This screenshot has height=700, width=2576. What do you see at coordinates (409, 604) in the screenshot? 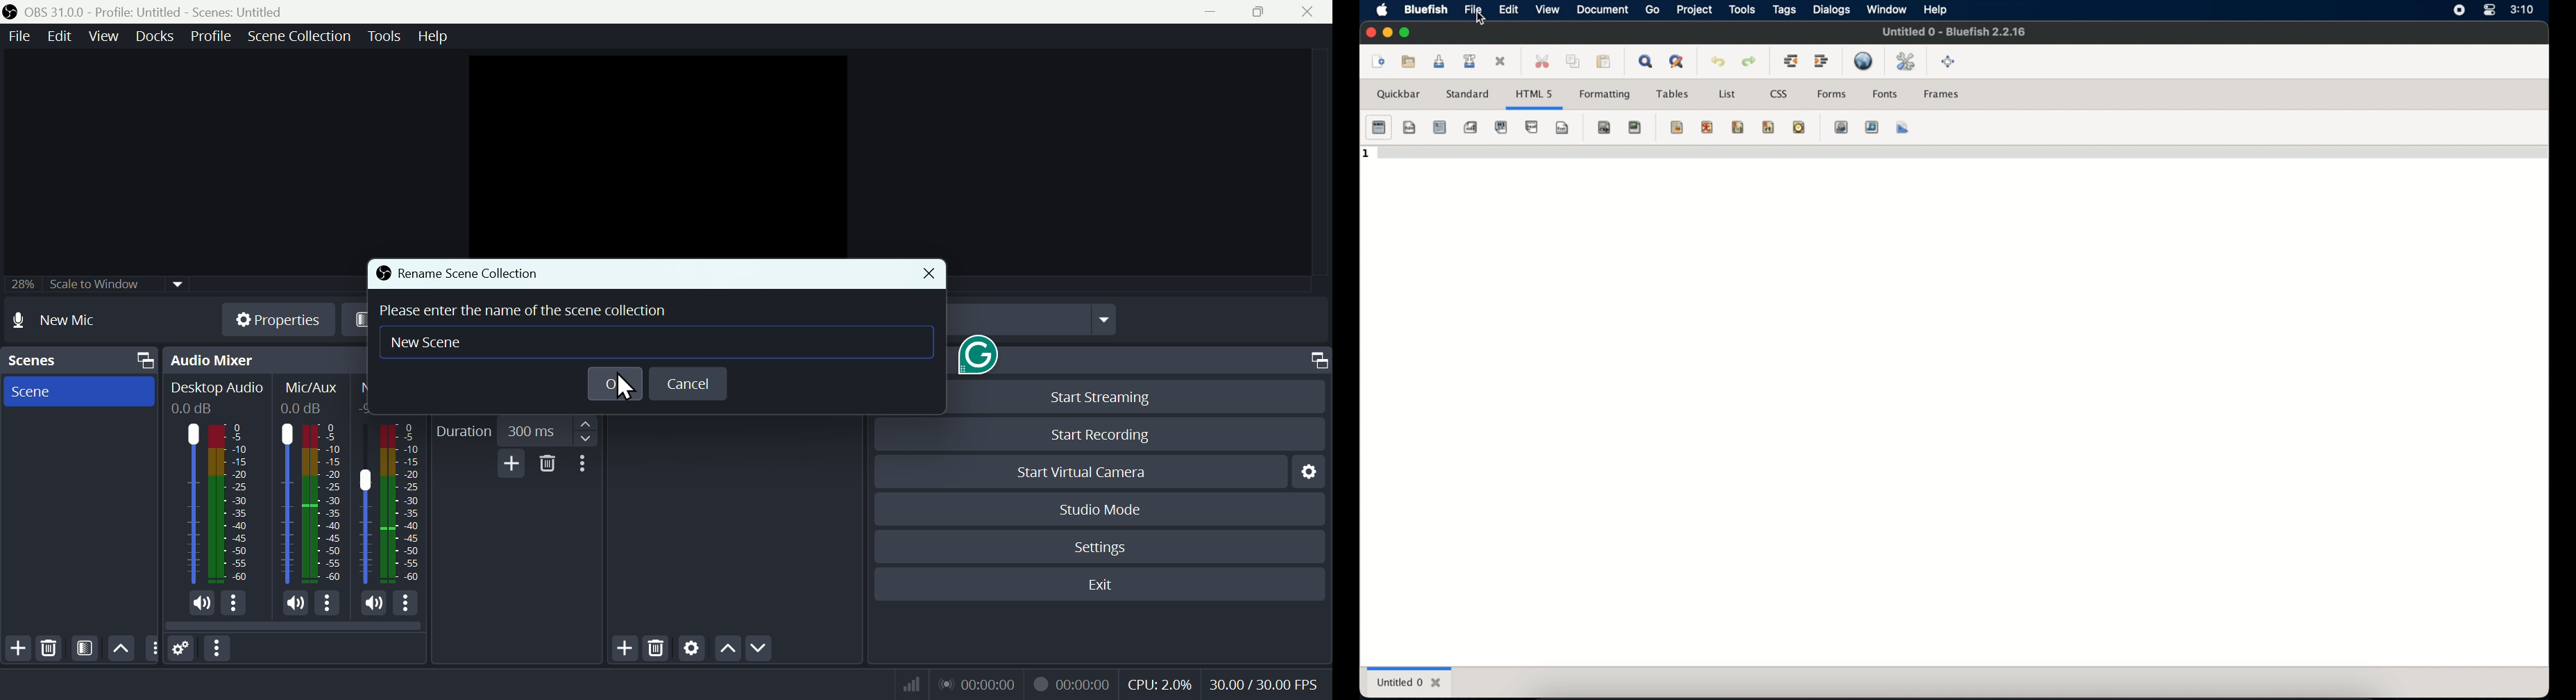
I see `More Options` at bounding box center [409, 604].